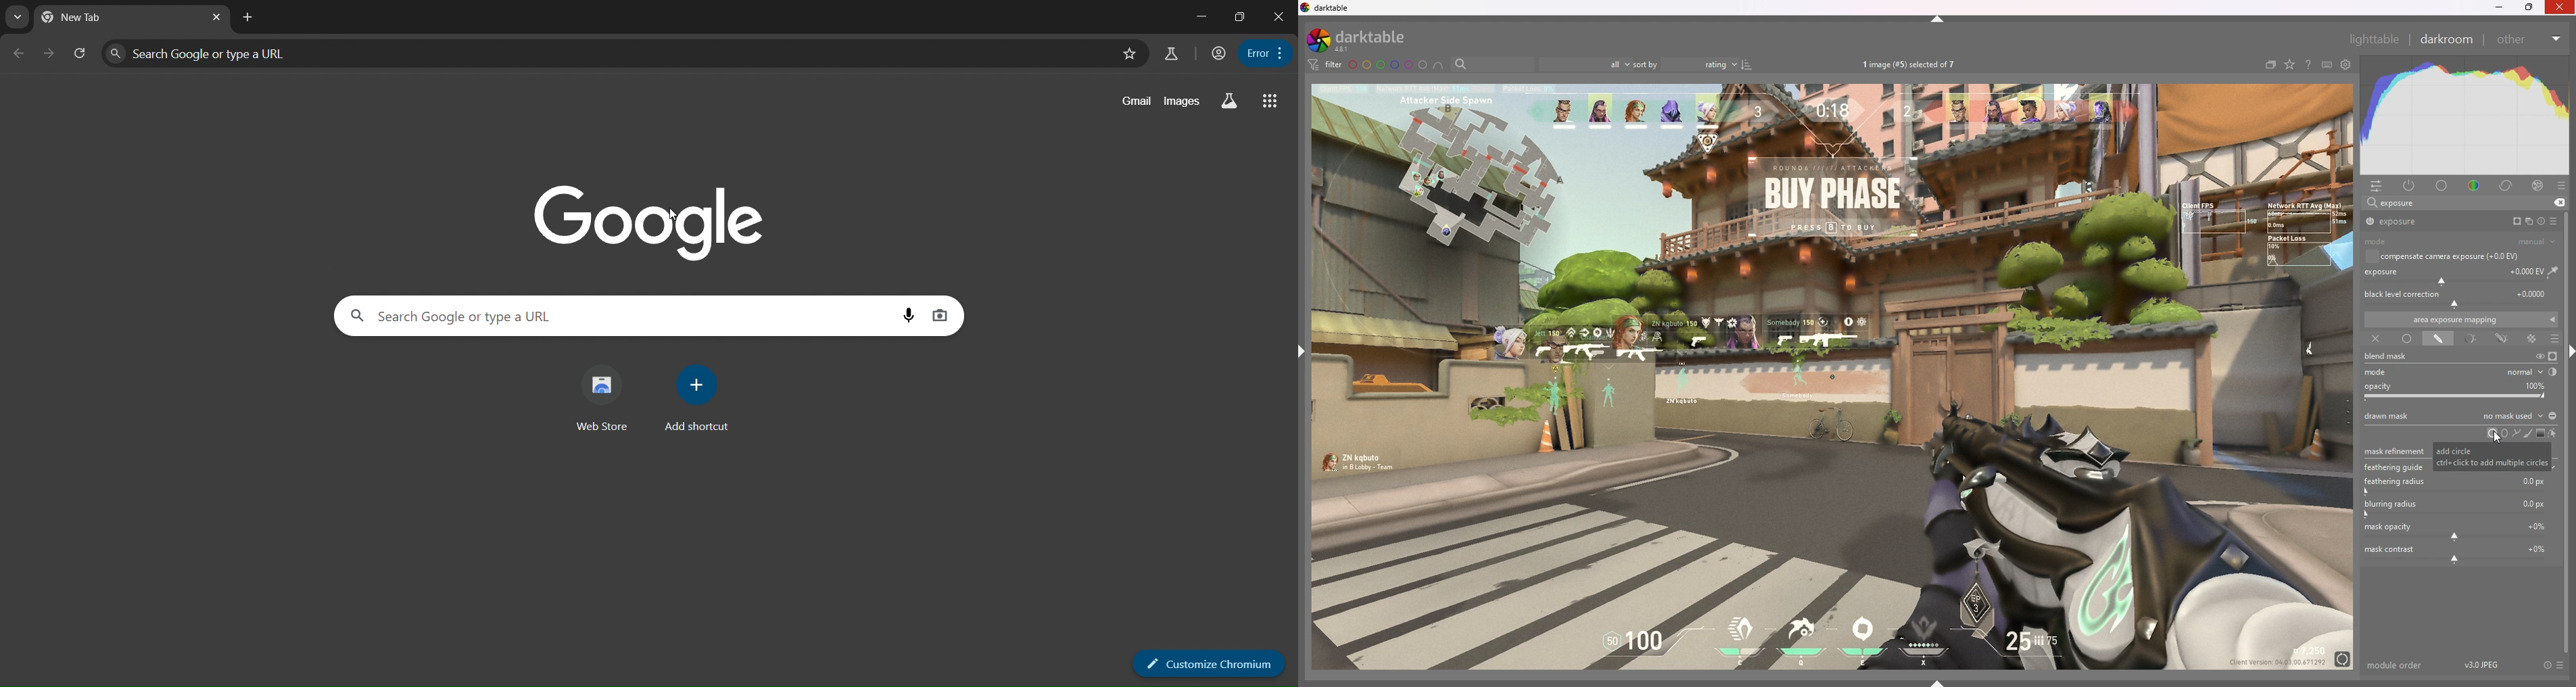 Image resolution: width=2576 pixels, height=700 pixels. I want to click on ellipse, so click(2505, 433).